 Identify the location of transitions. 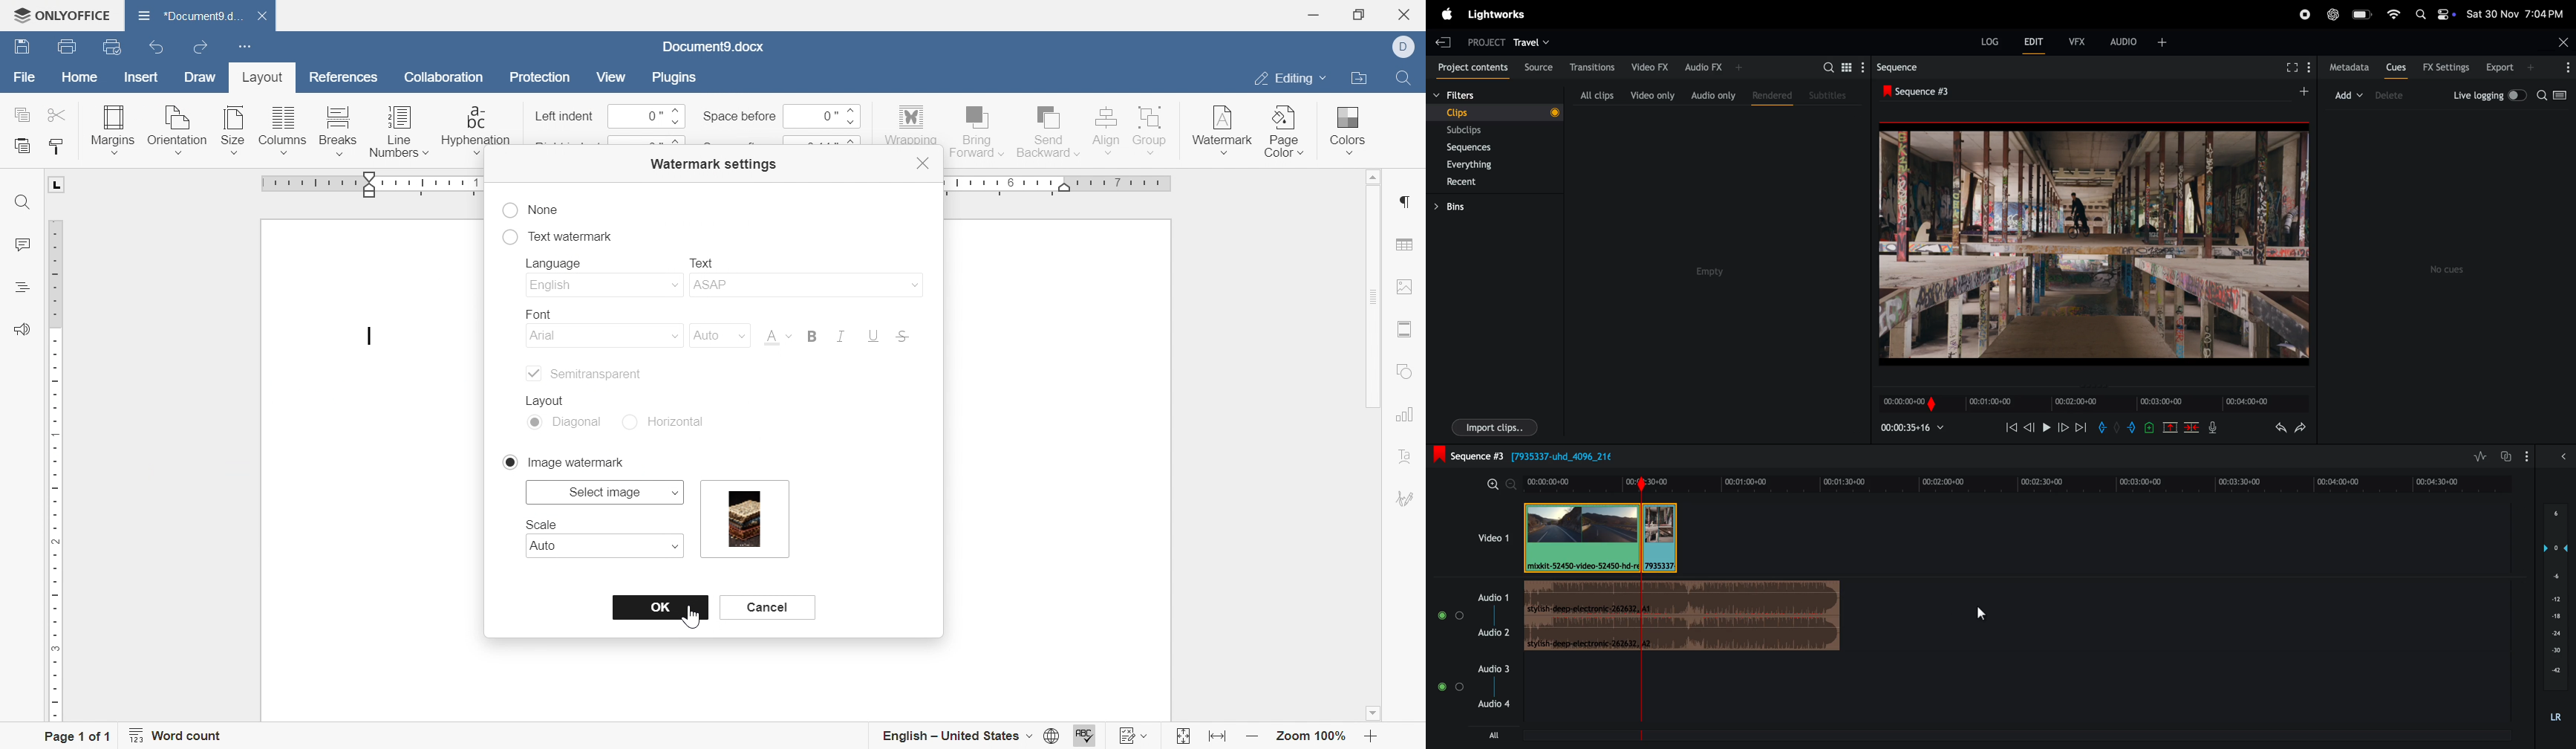
(1589, 67).